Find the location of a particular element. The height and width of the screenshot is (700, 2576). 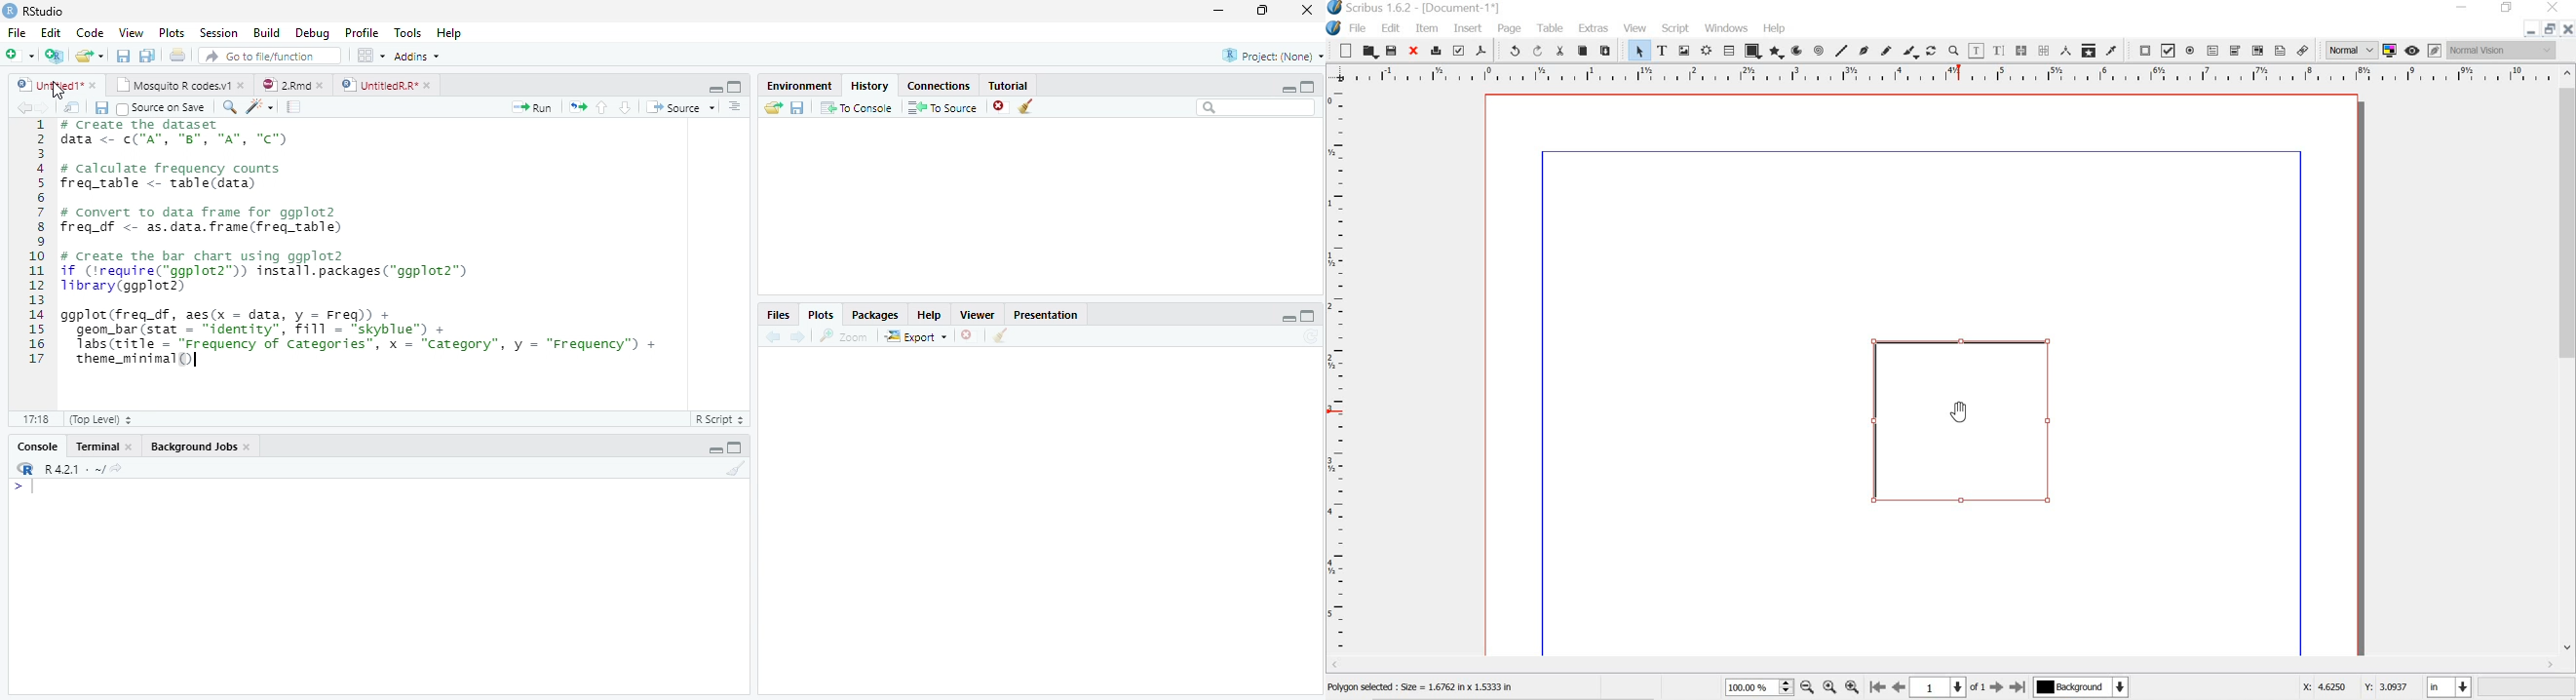

100.00% is located at coordinates (1746, 690).